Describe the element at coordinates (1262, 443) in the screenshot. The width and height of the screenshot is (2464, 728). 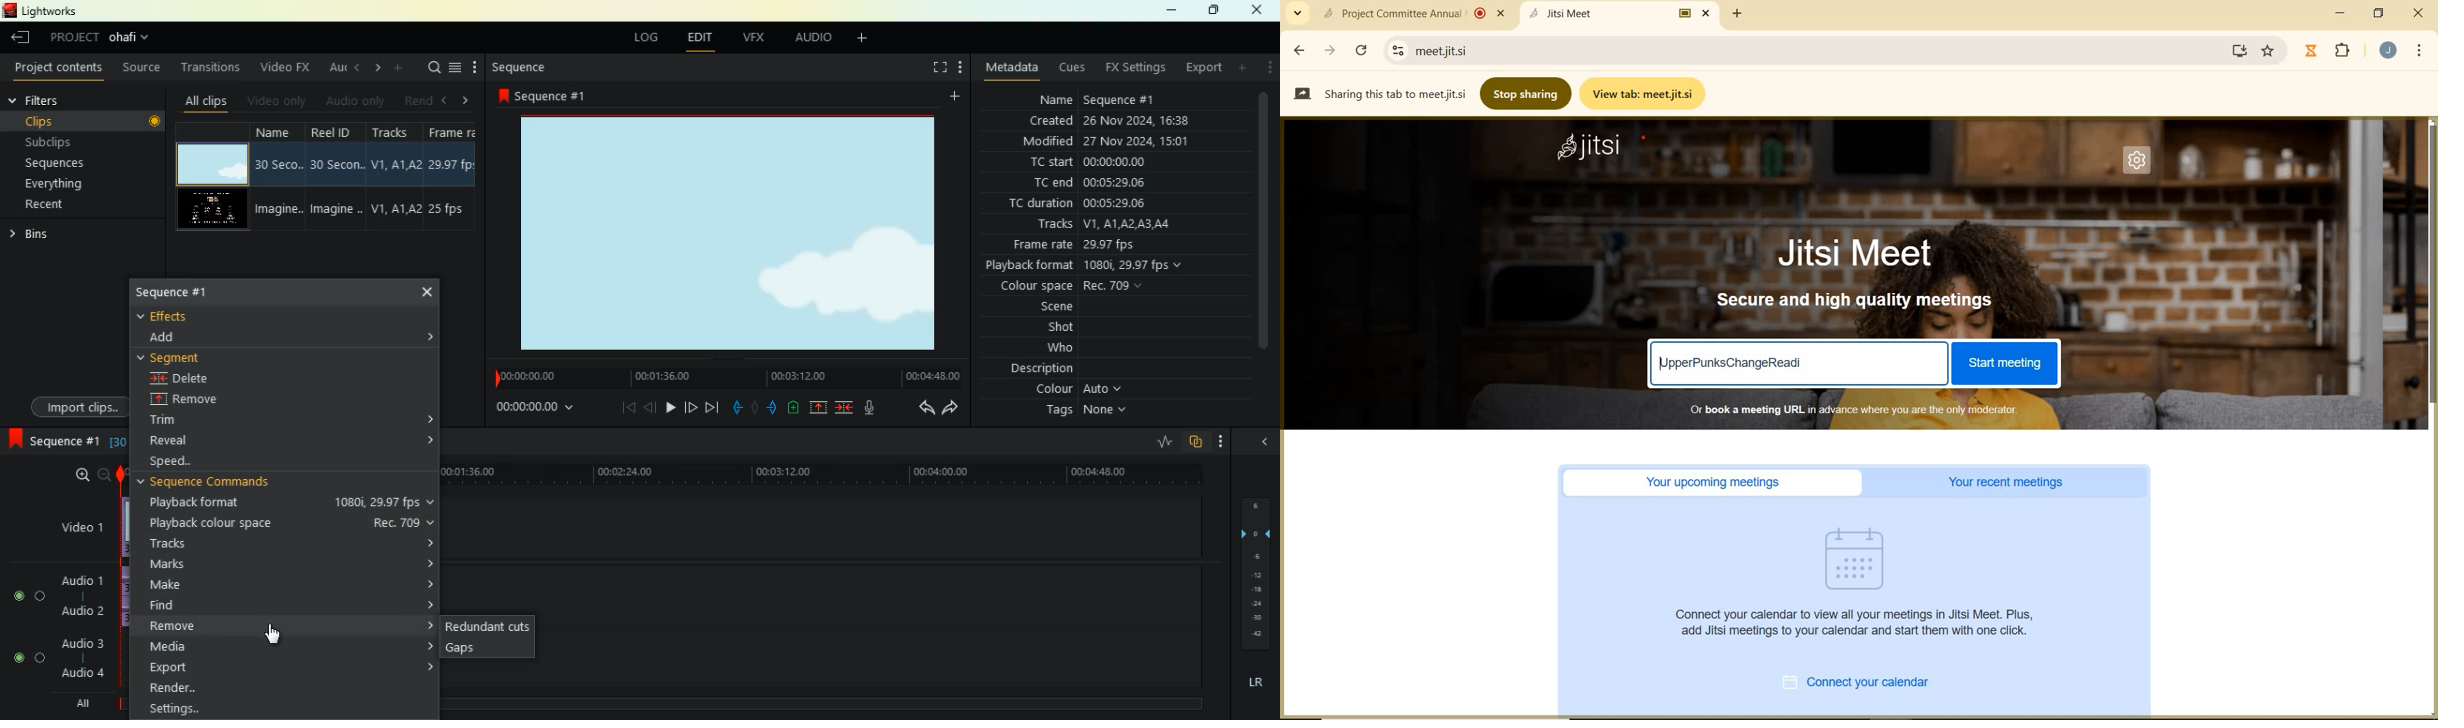
I see `close` at that location.